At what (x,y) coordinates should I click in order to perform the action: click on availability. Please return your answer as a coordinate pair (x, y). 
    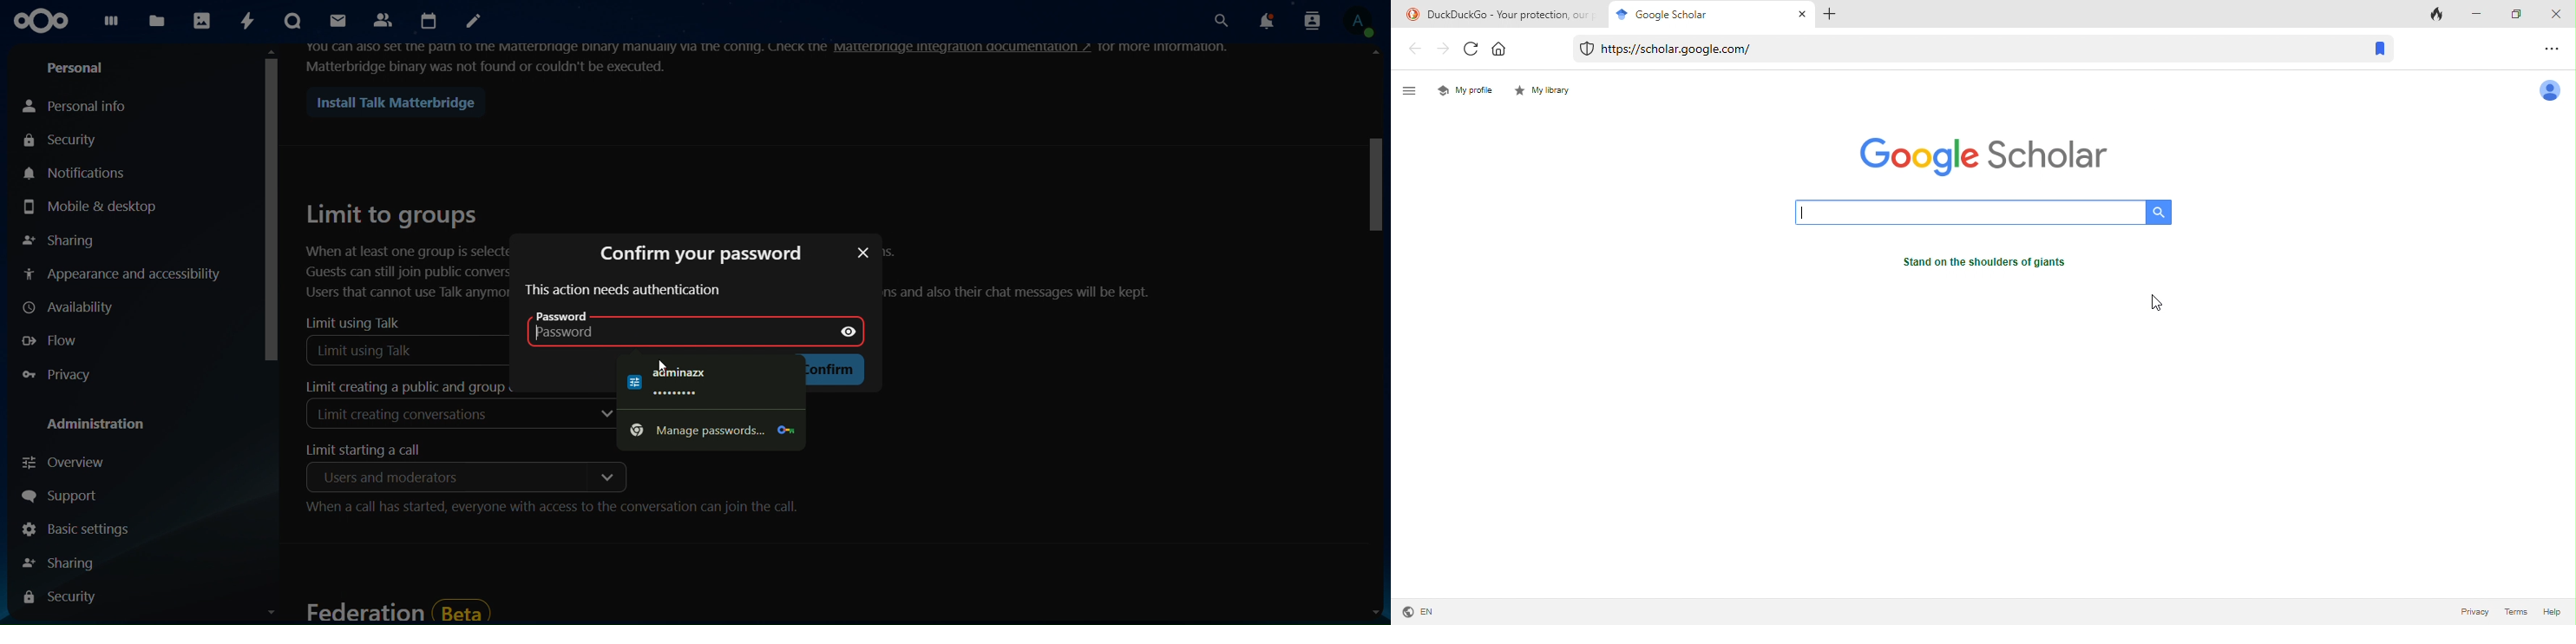
    Looking at the image, I should click on (70, 308).